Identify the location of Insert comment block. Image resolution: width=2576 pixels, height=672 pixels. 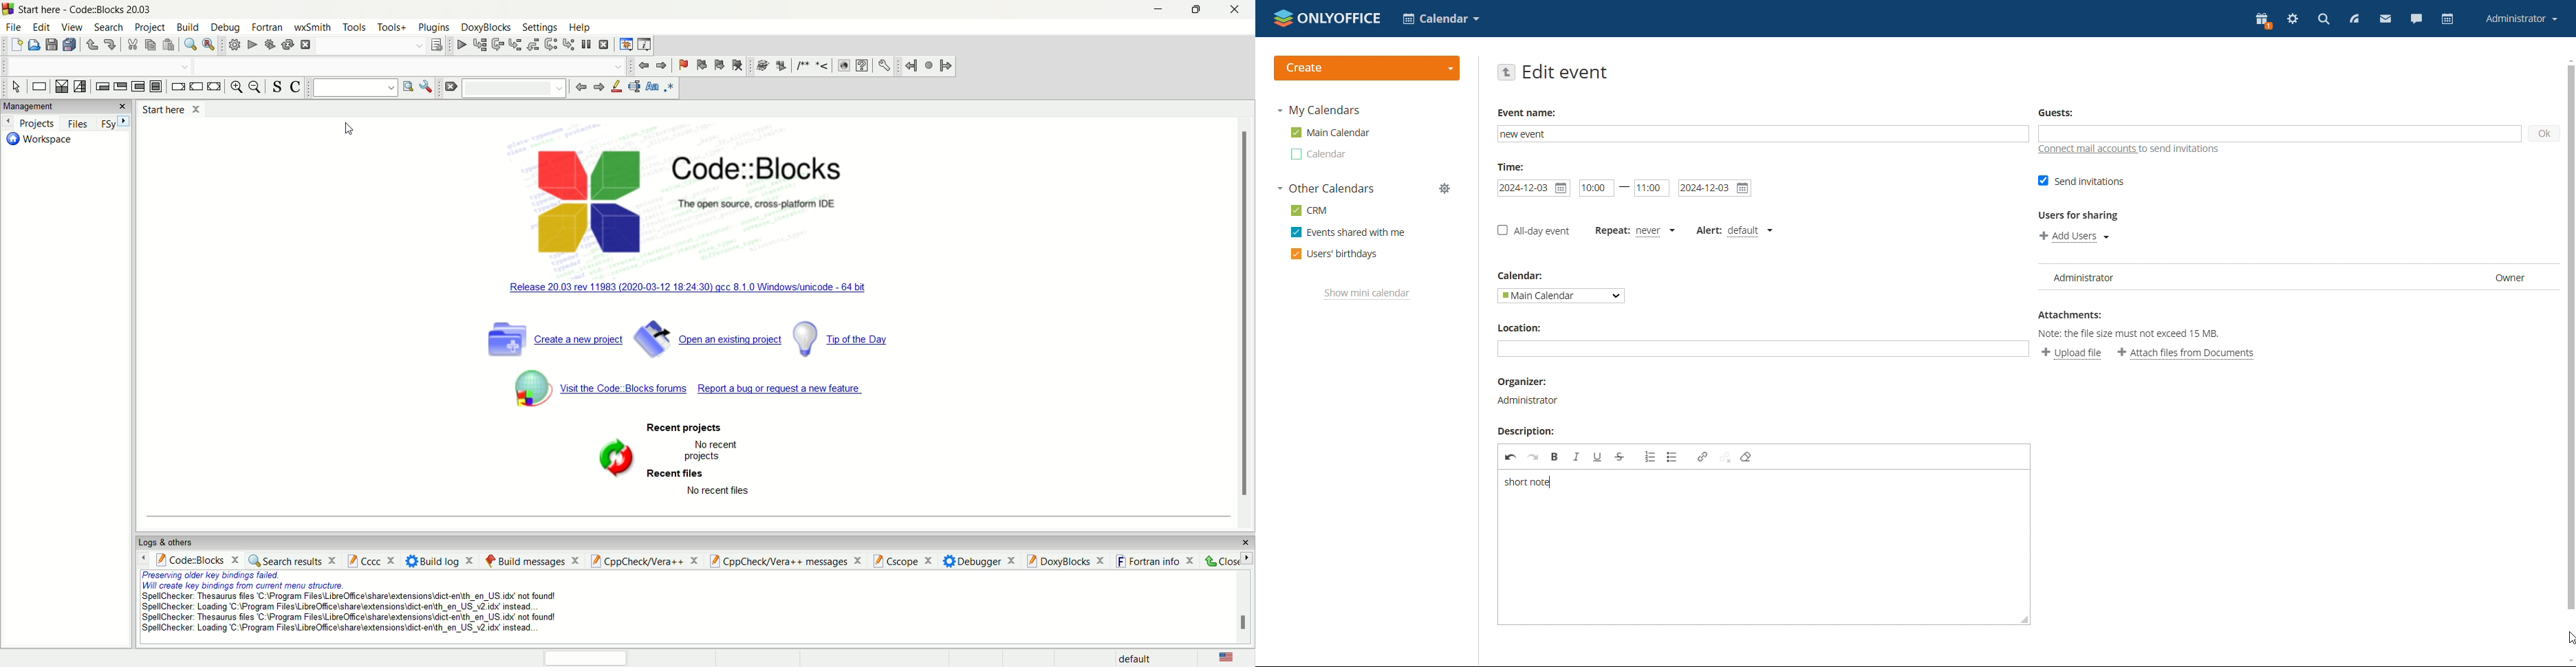
(801, 65).